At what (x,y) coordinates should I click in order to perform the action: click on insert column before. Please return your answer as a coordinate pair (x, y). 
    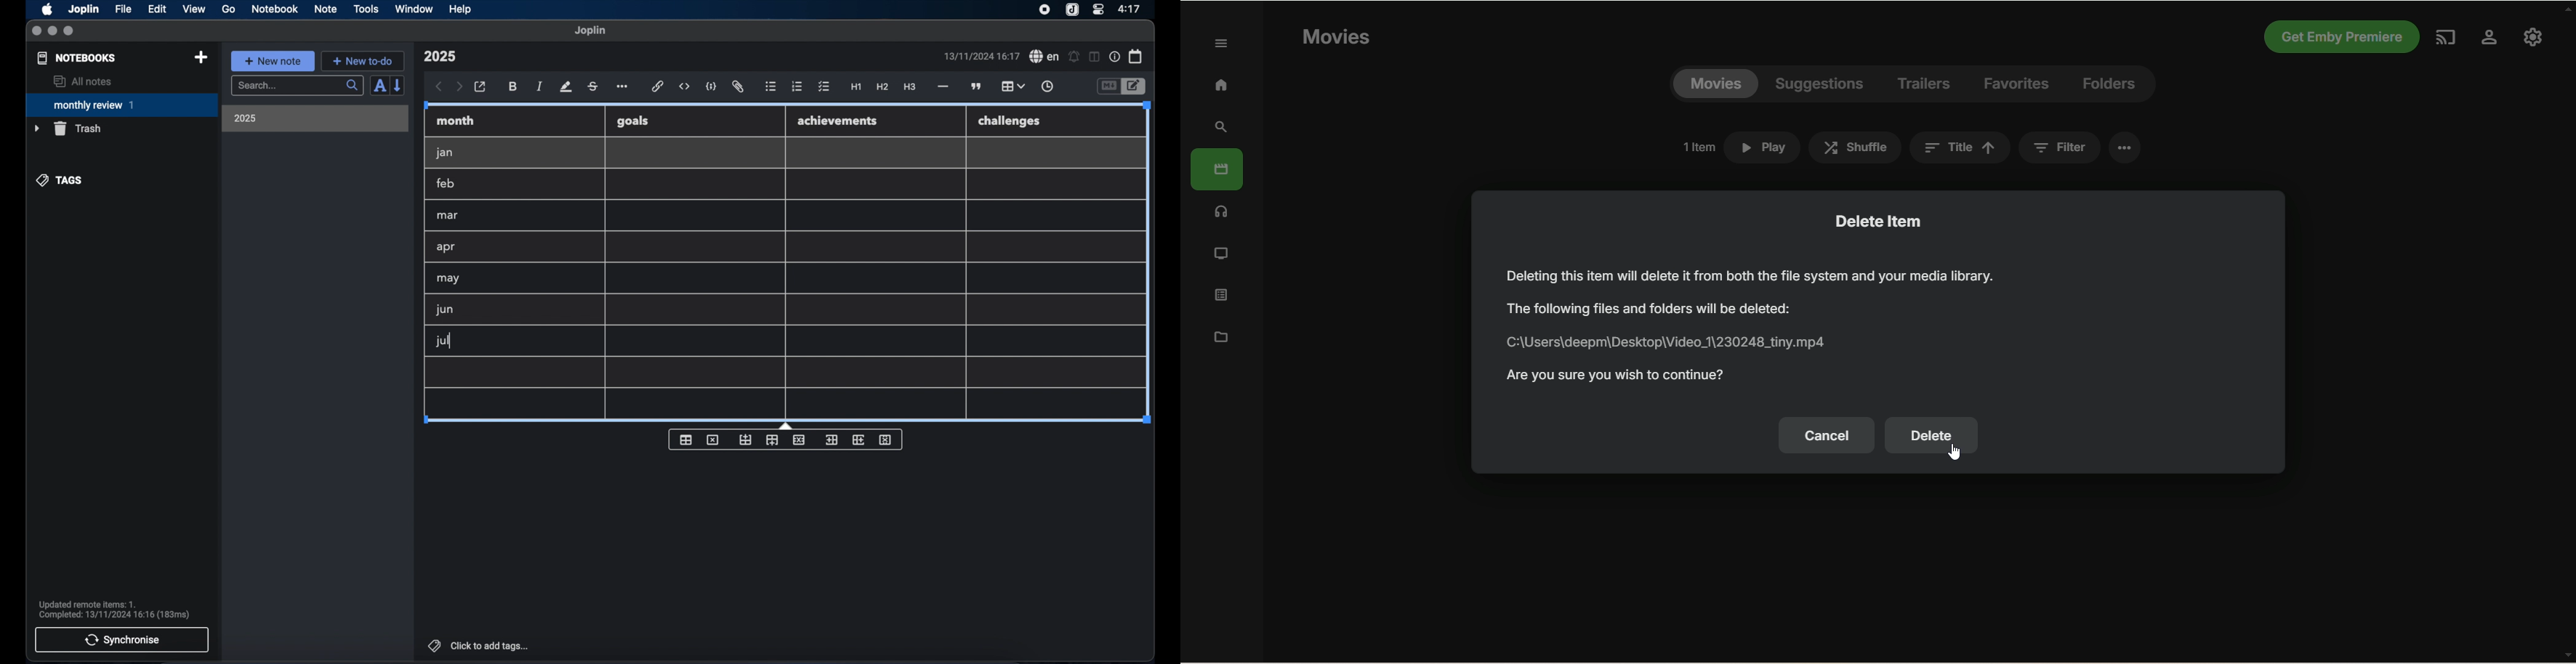
    Looking at the image, I should click on (832, 440).